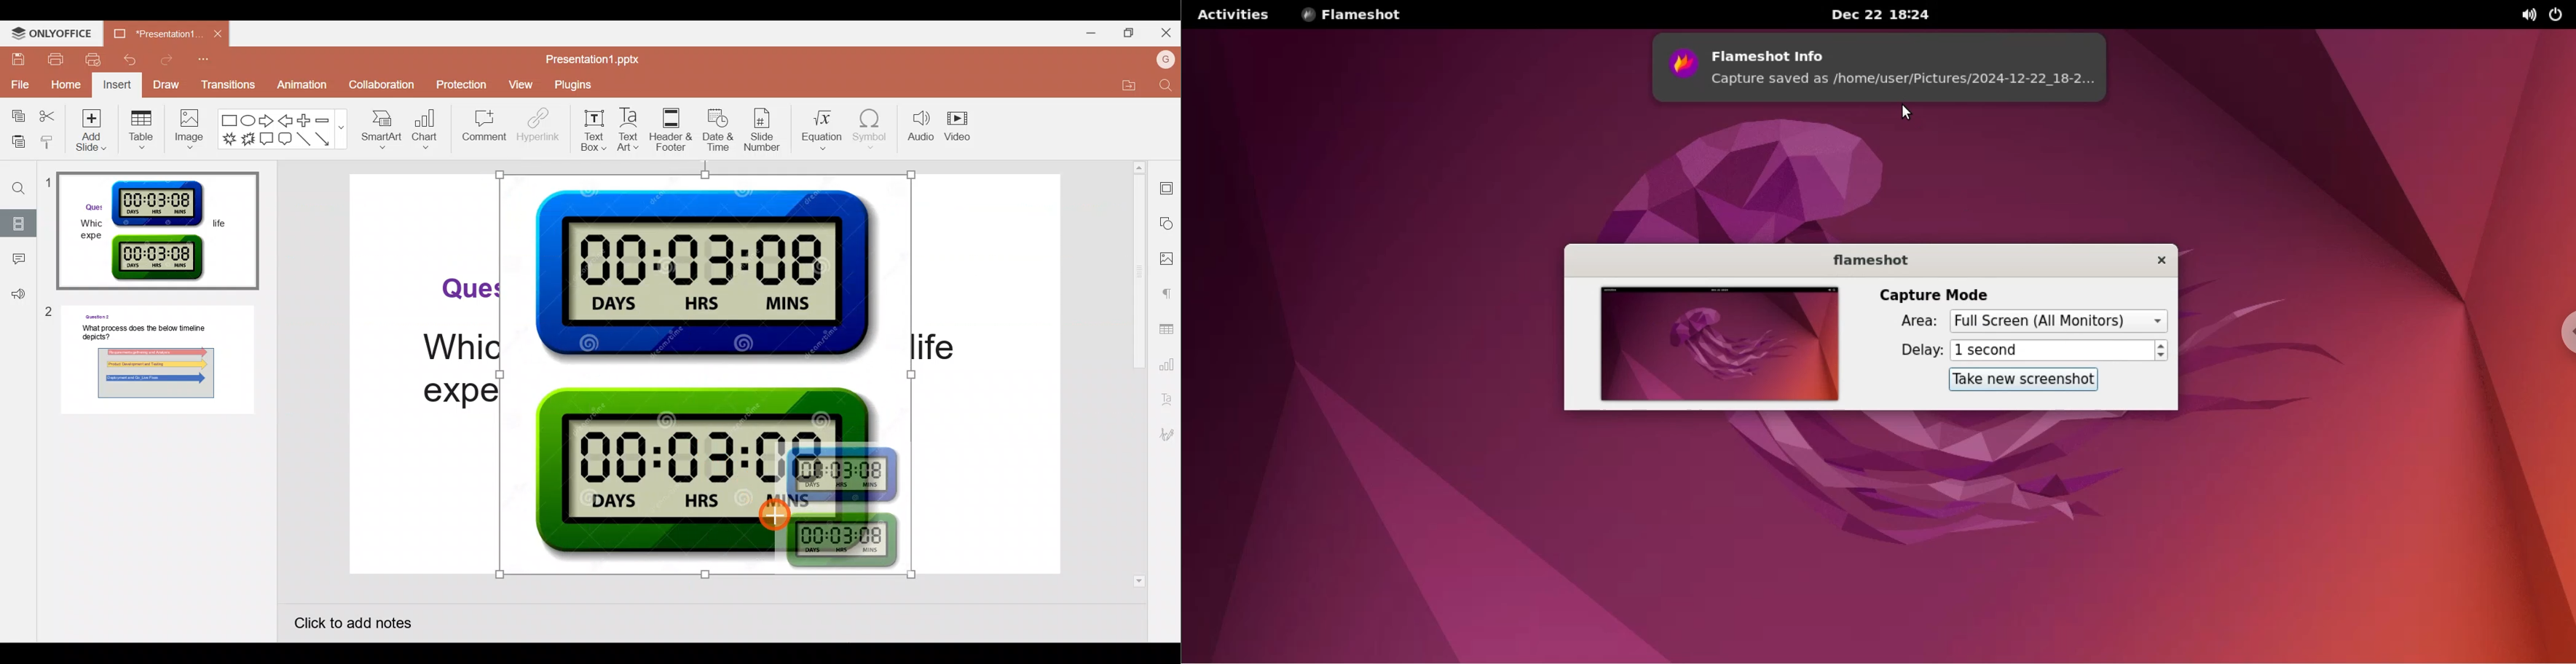 The width and height of the screenshot is (2576, 672). I want to click on Customize quick access toolbar, so click(211, 61).